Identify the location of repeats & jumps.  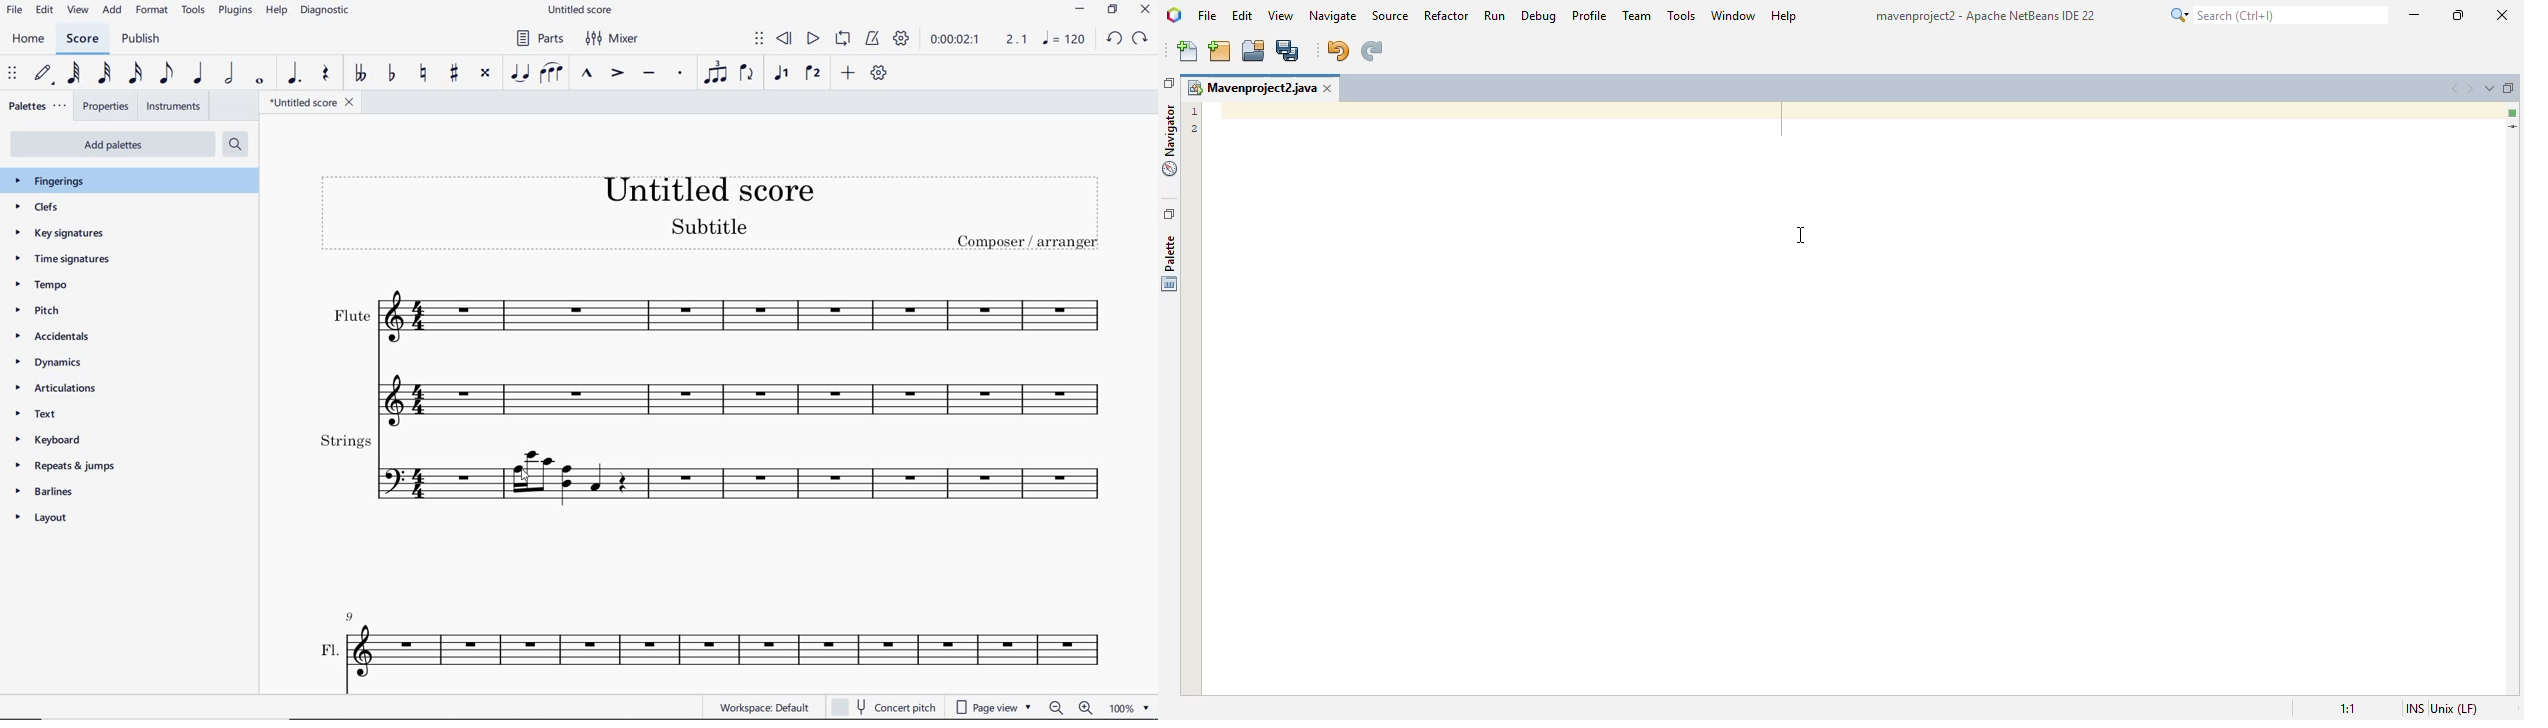
(75, 468).